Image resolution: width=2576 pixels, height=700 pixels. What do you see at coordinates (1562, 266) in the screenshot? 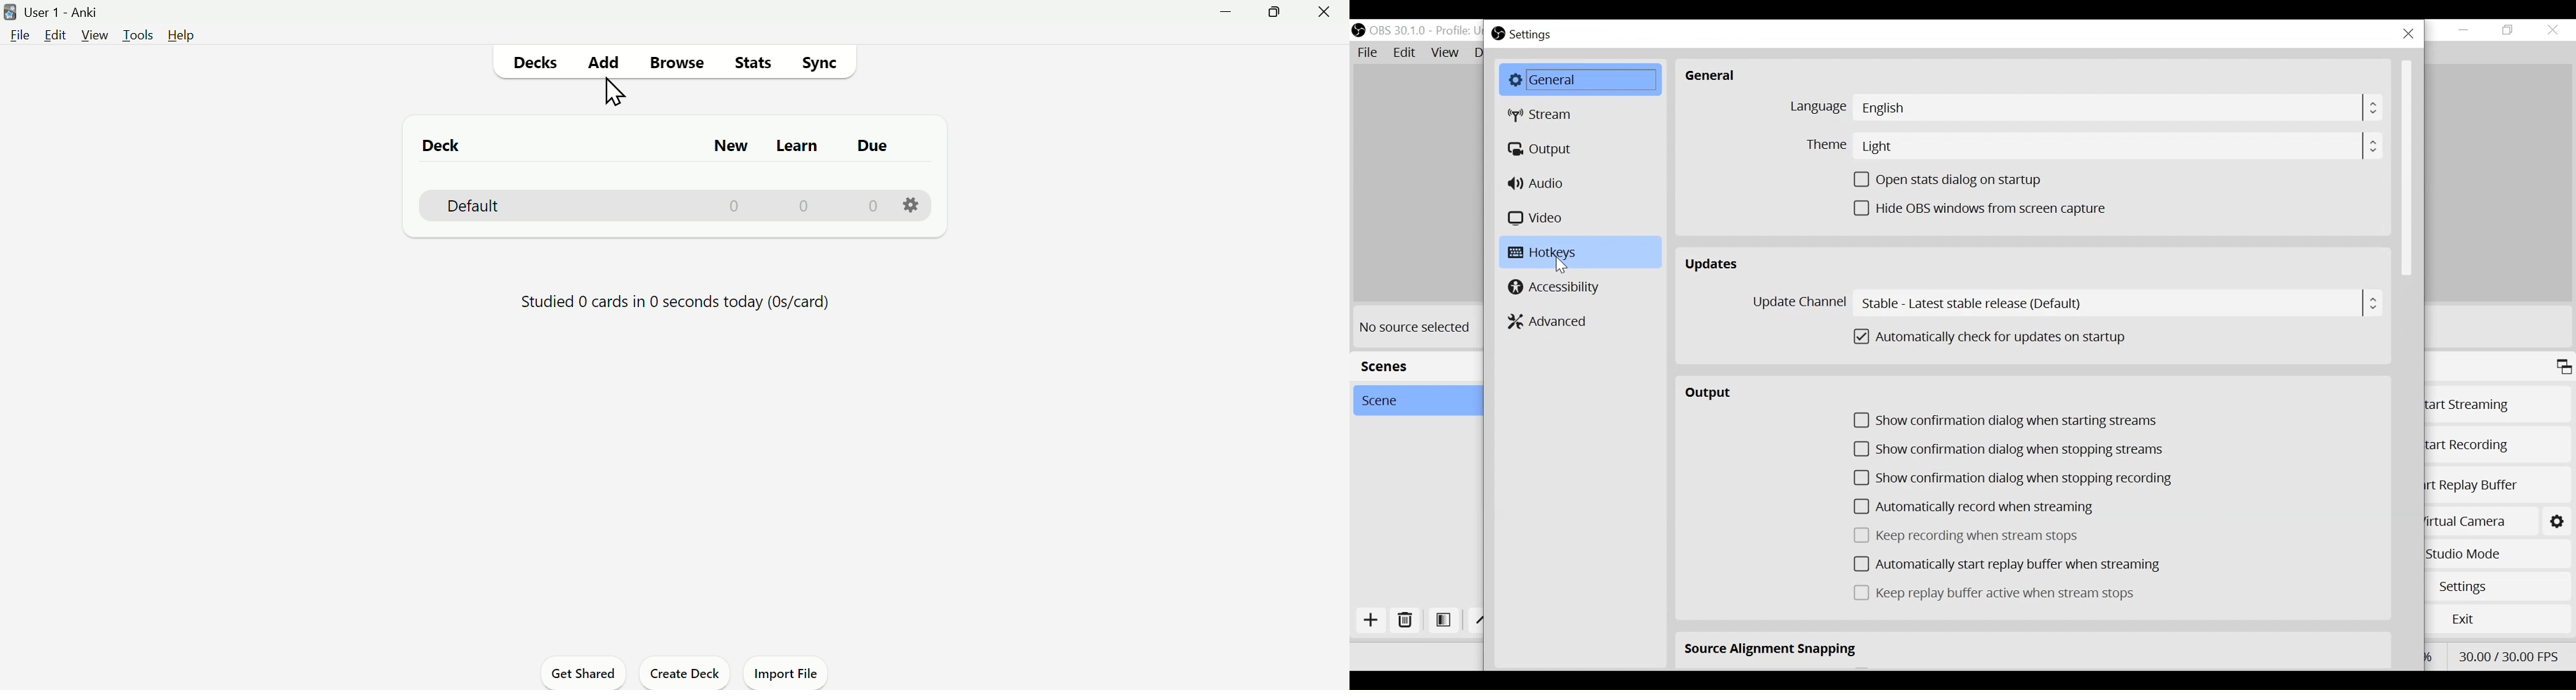
I see `Cursor` at bounding box center [1562, 266].